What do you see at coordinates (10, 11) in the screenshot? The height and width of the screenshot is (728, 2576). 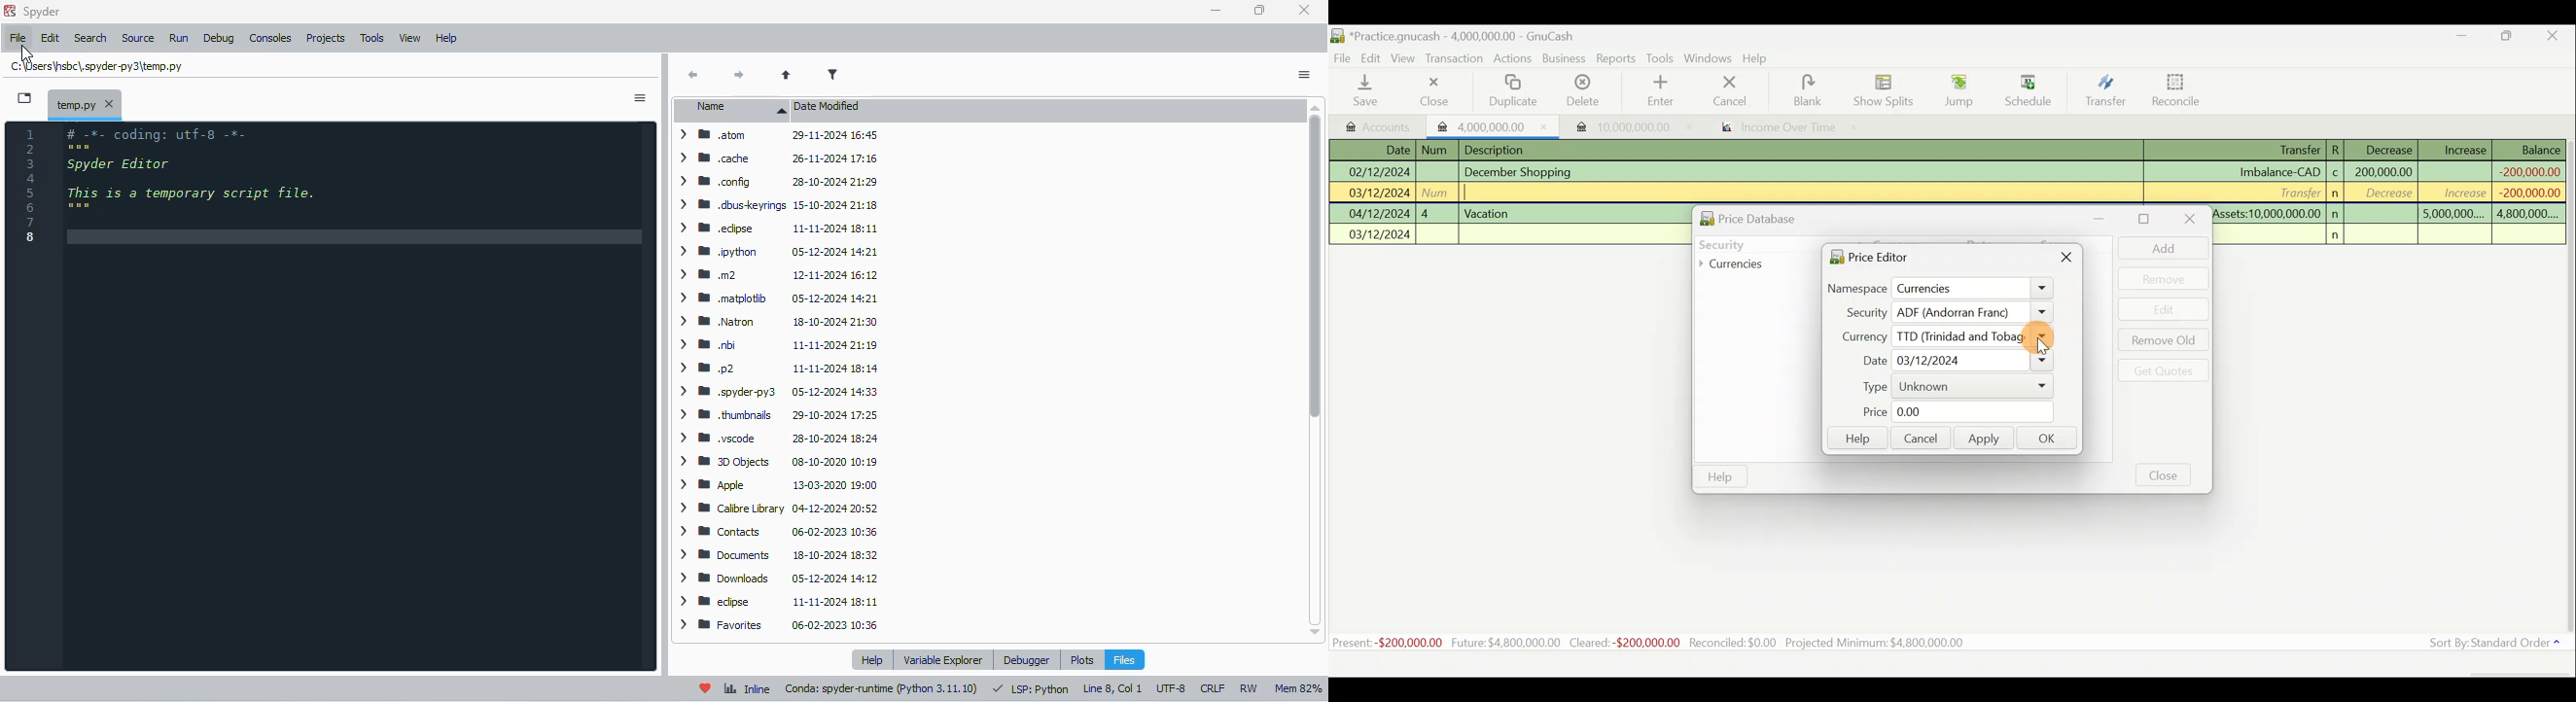 I see `logo` at bounding box center [10, 11].